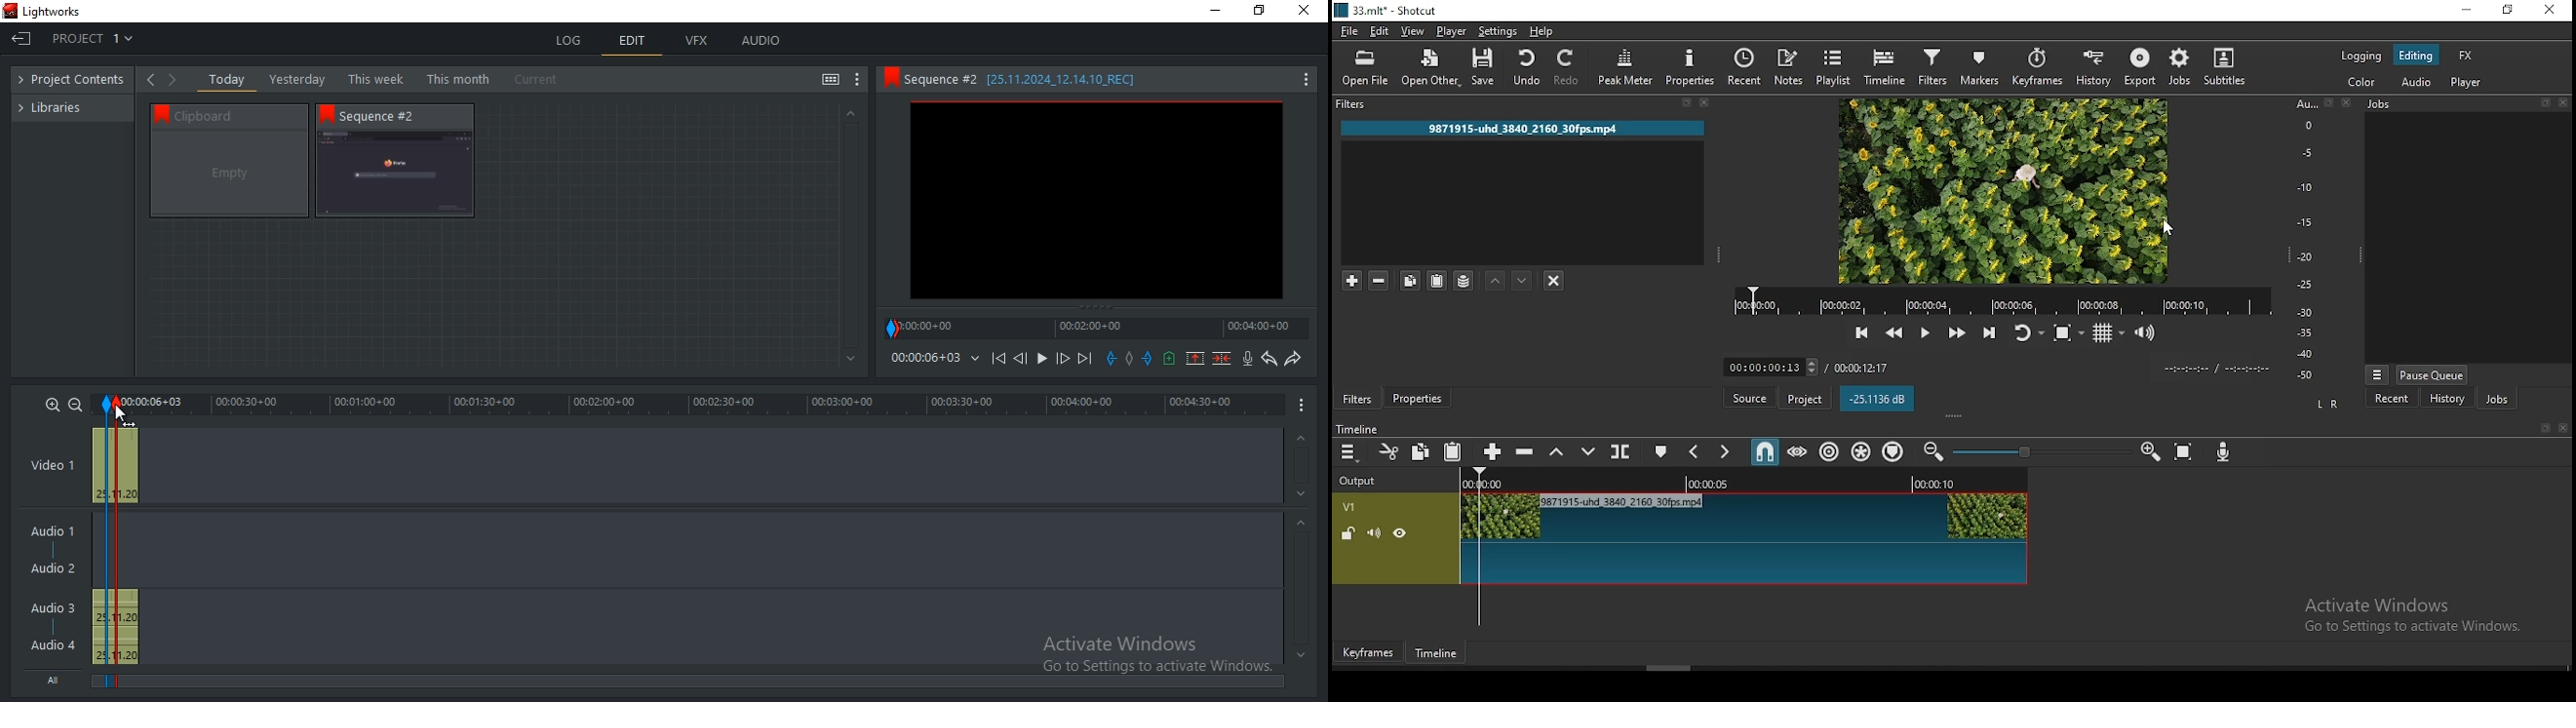 The image size is (2576, 728). What do you see at coordinates (975, 359) in the screenshot?
I see `Drop down arrow` at bounding box center [975, 359].